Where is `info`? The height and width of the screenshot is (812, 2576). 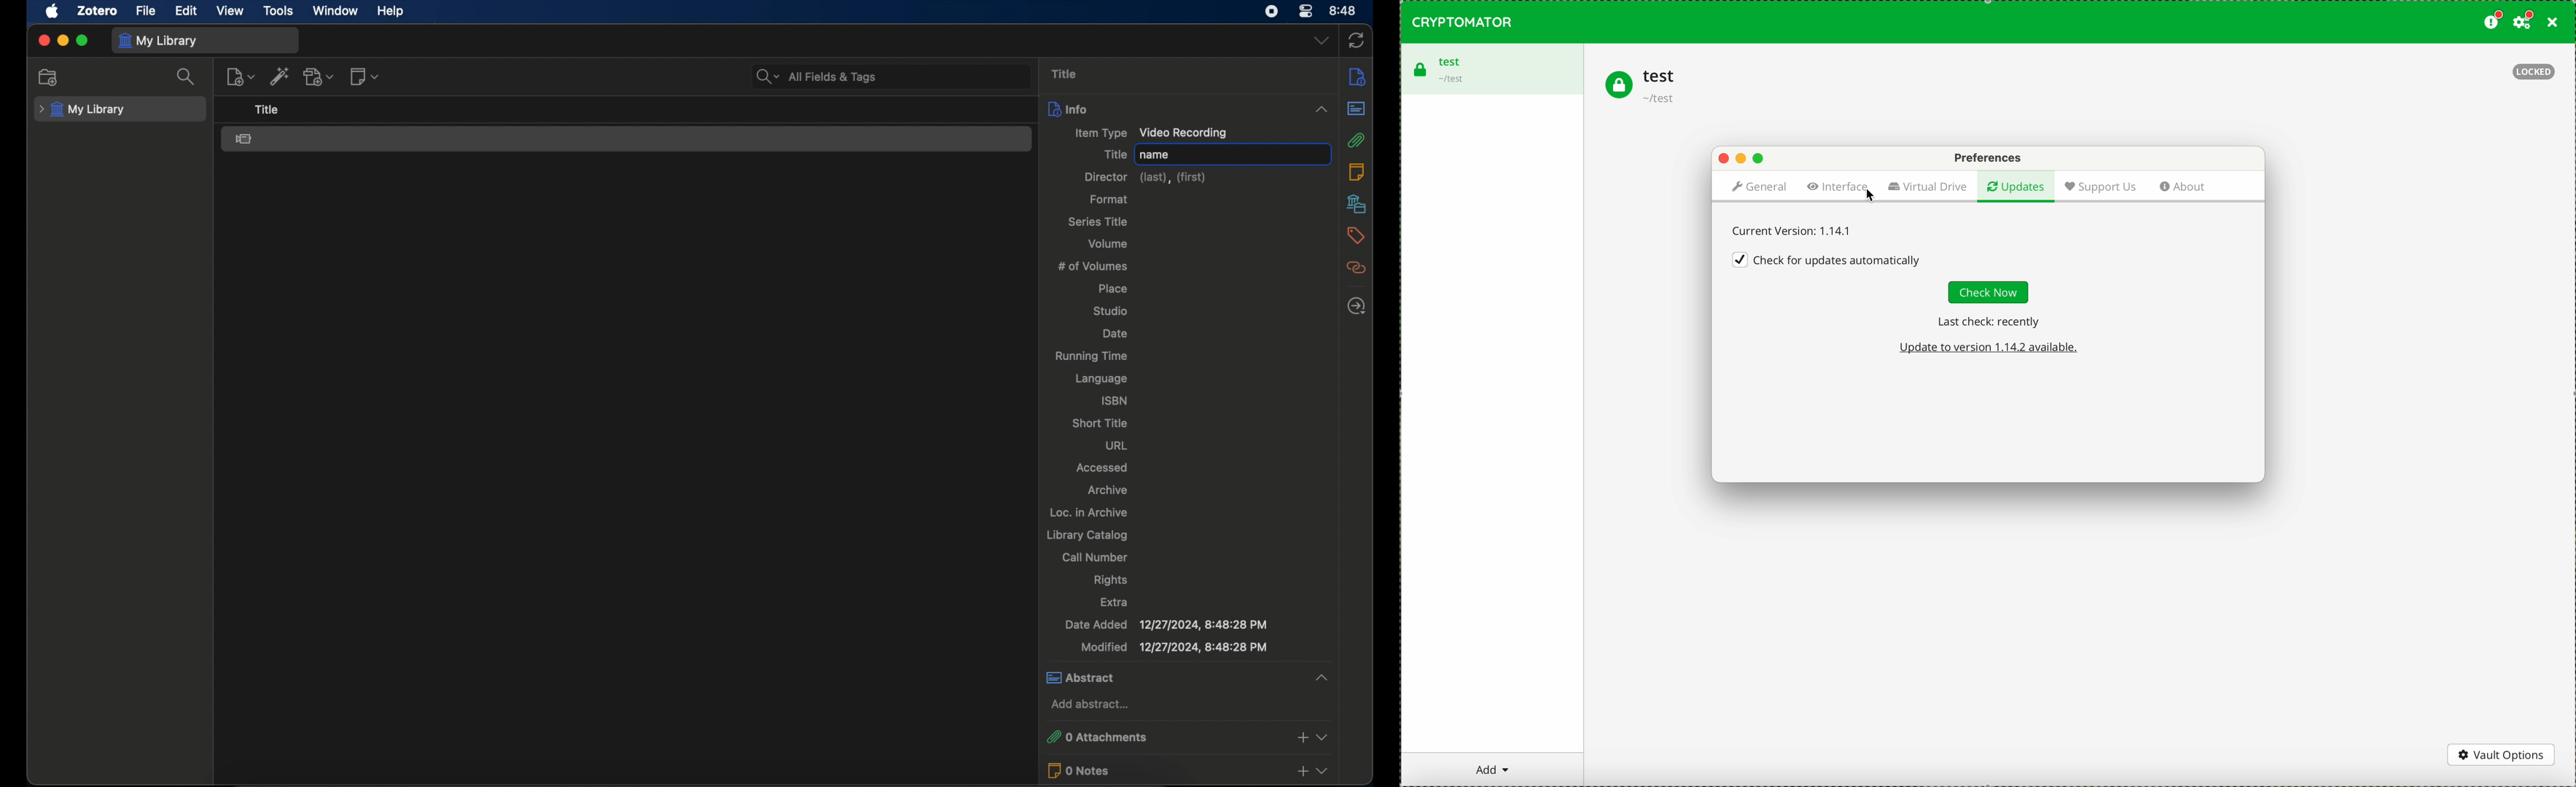 info is located at coordinates (1359, 78).